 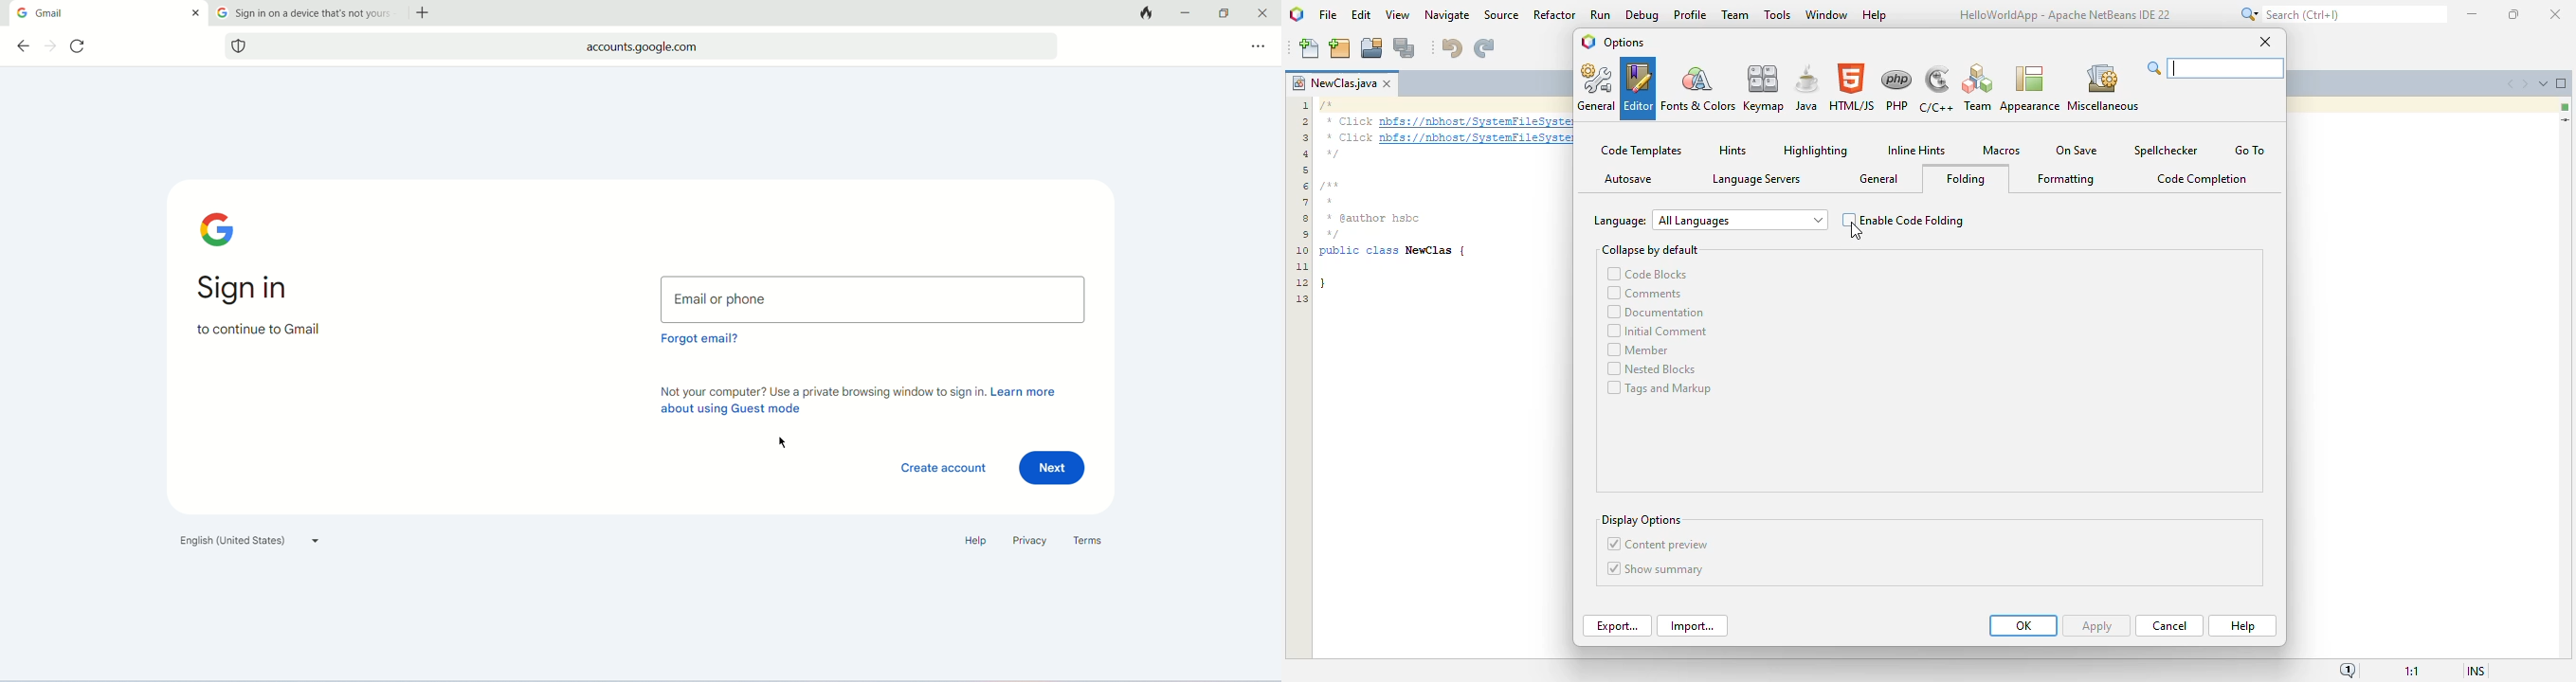 What do you see at coordinates (2562, 83) in the screenshot?
I see `maximize window` at bounding box center [2562, 83].